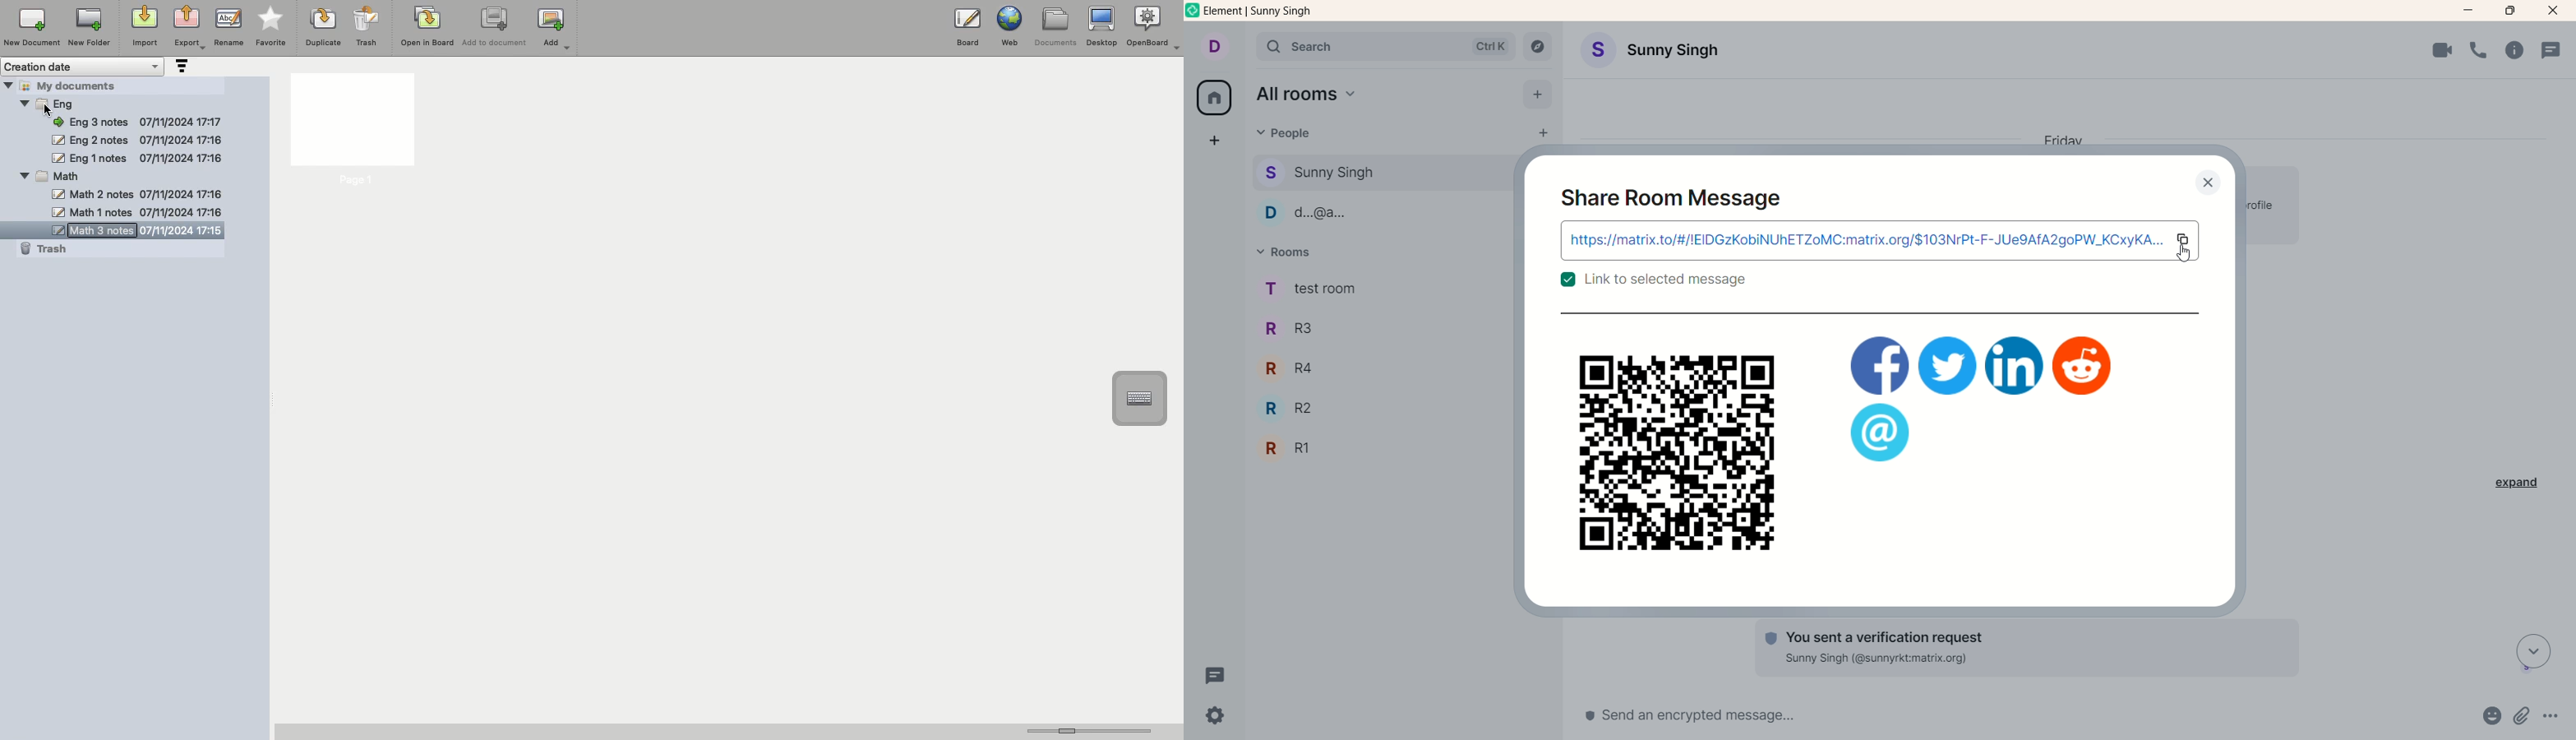  Describe the element at coordinates (1216, 48) in the screenshot. I see `account` at that location.